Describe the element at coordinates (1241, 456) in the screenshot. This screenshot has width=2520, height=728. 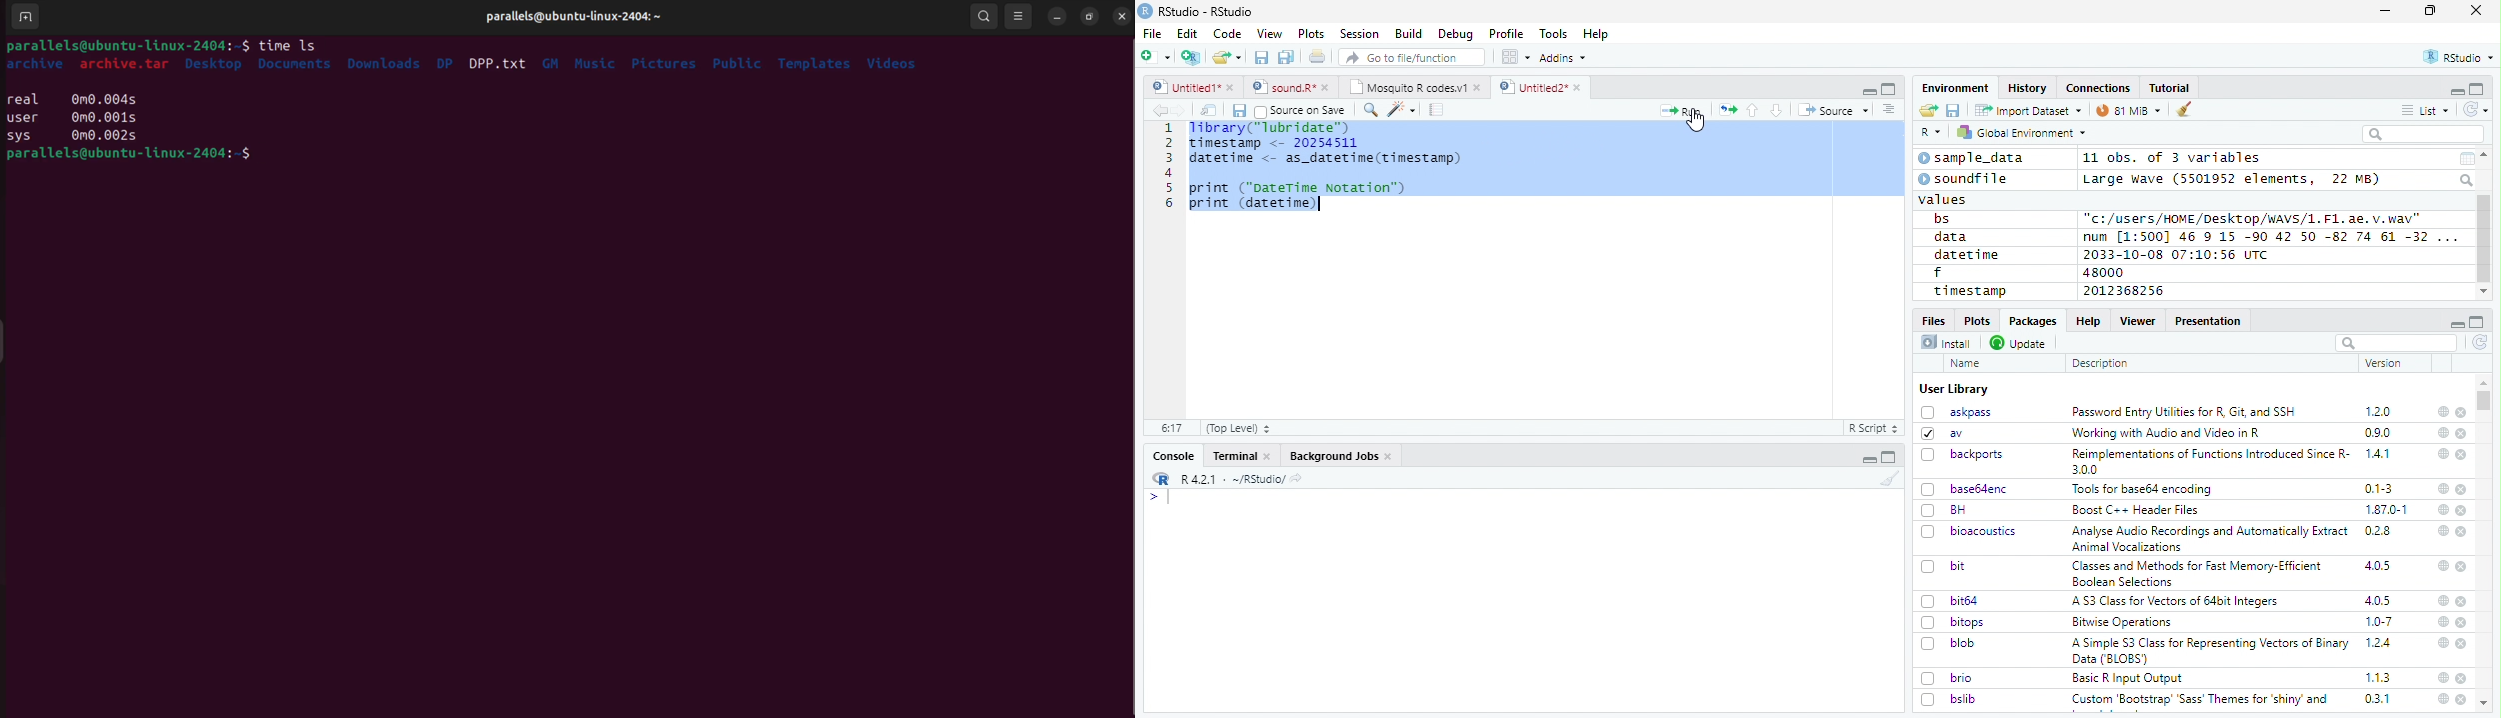
I see `Terminal` at that location.